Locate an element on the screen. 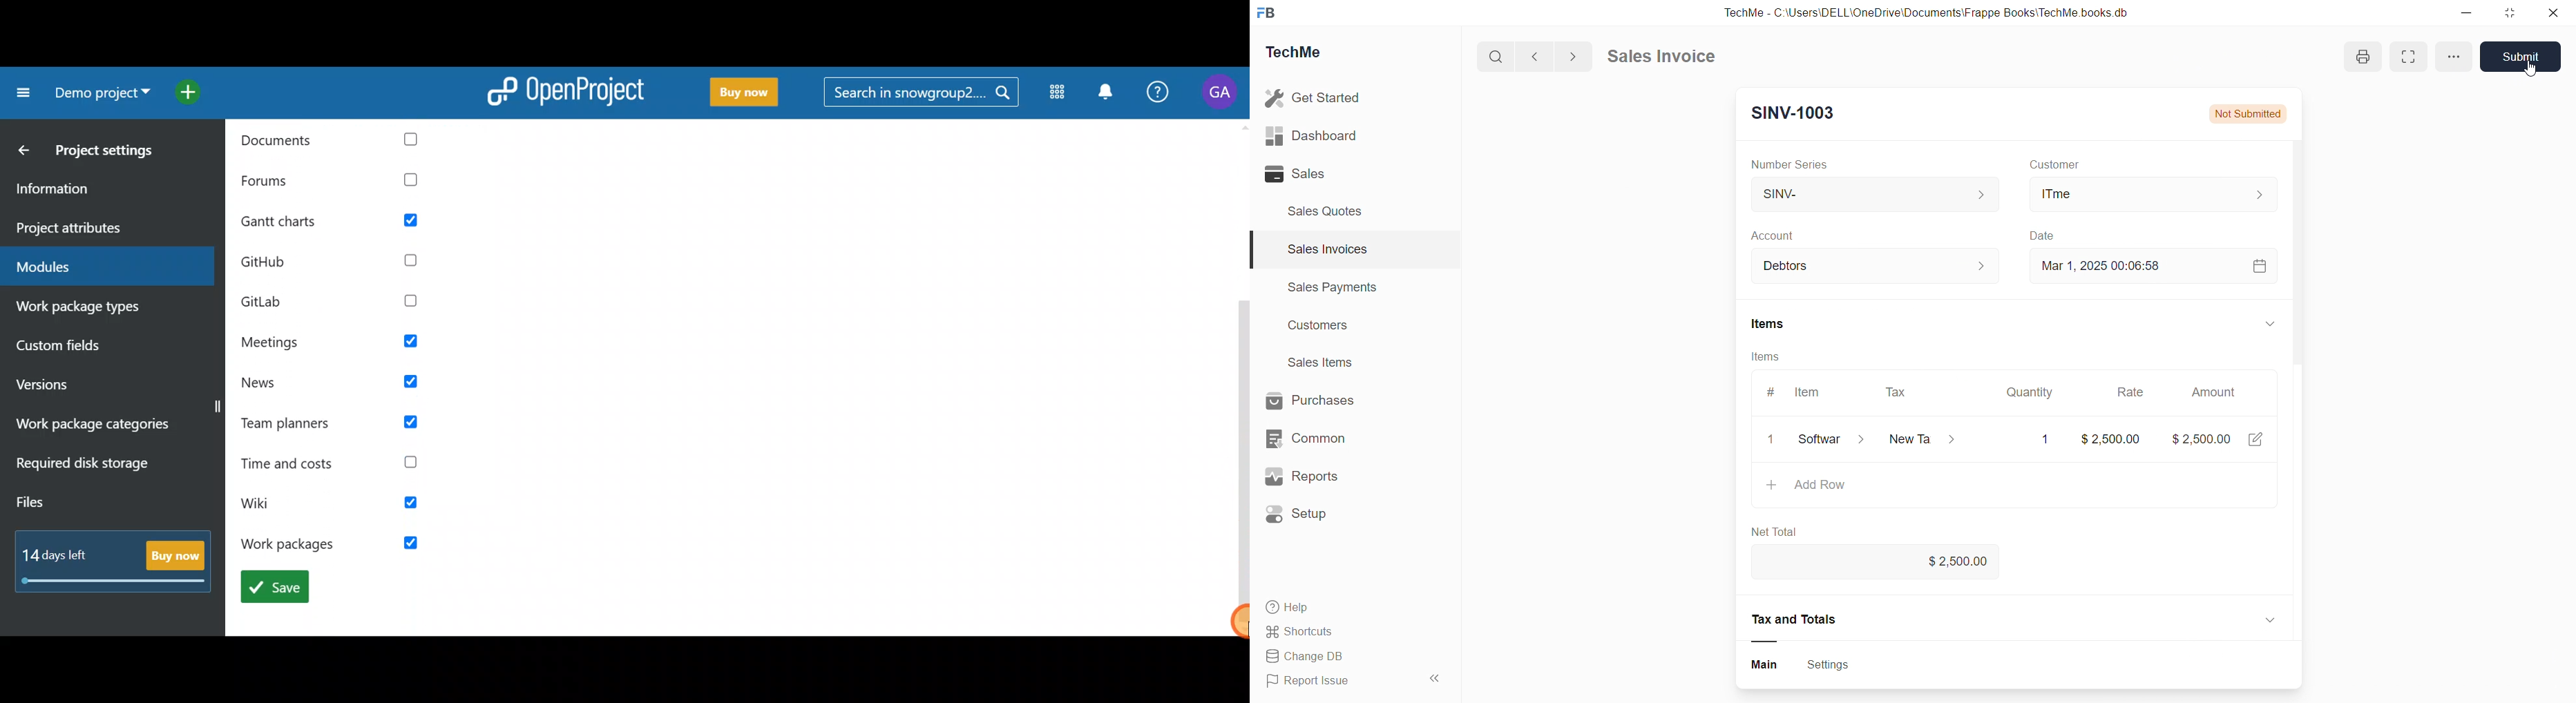 The image size is (2576, 728). @ Setup is located at coordinates (1304, 519).